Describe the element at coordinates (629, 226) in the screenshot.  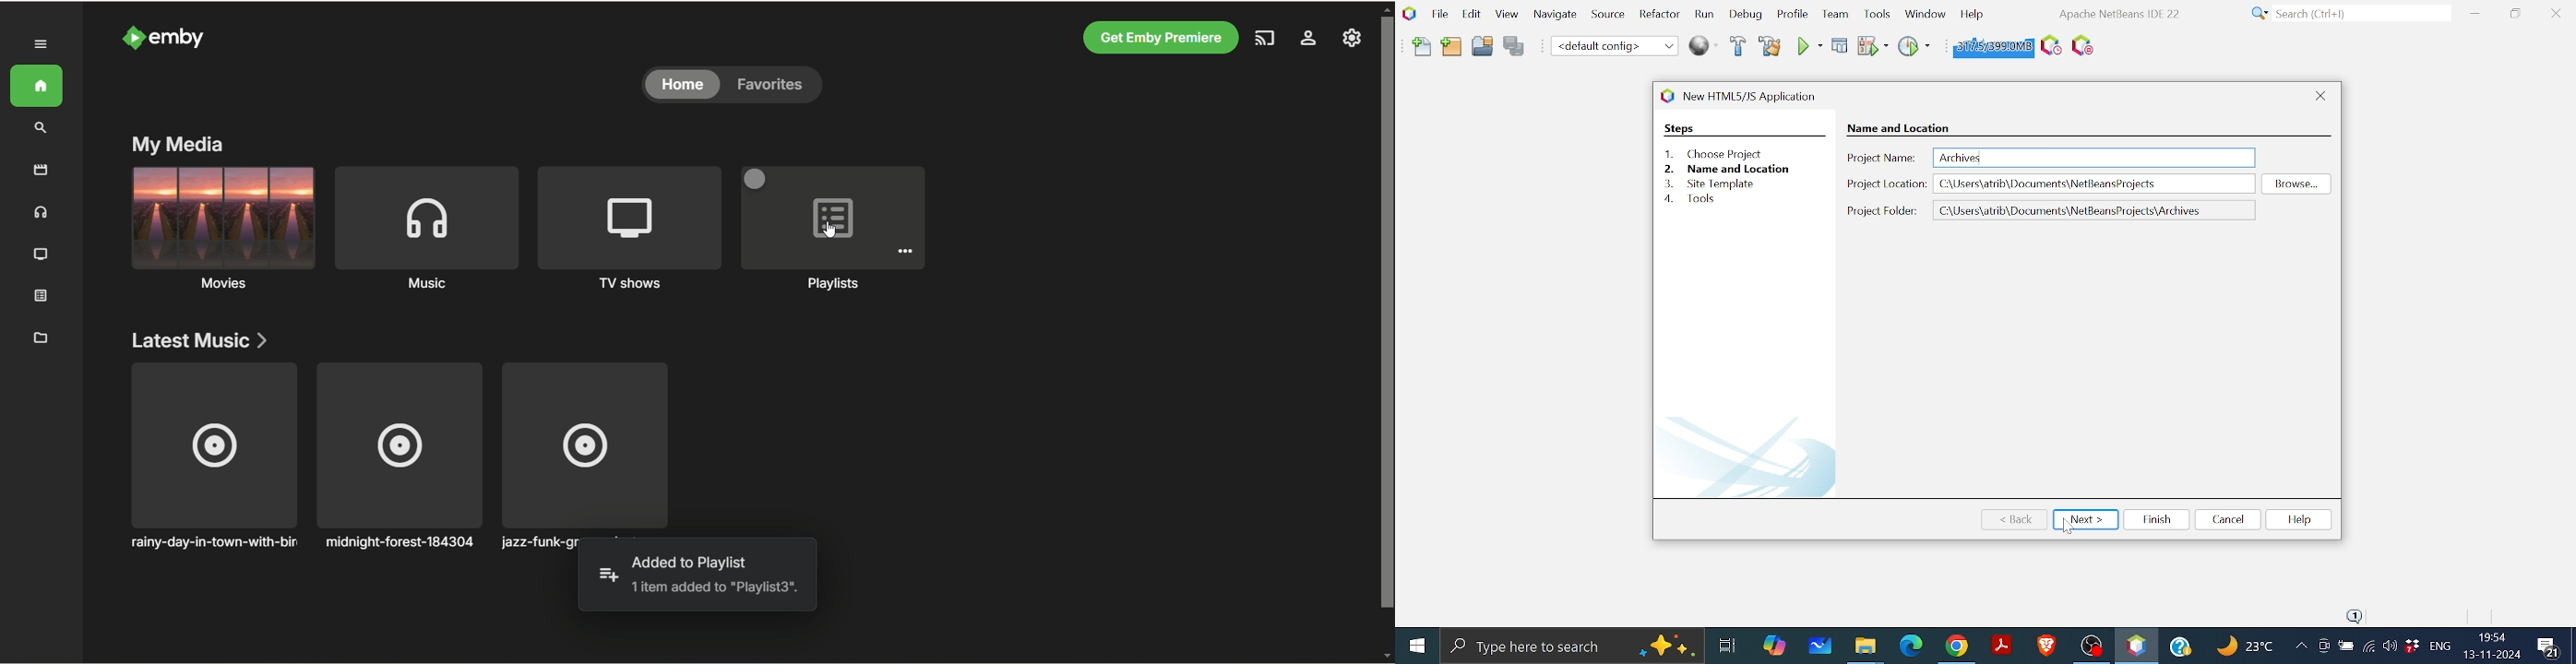
I see `TV shows` at that location.